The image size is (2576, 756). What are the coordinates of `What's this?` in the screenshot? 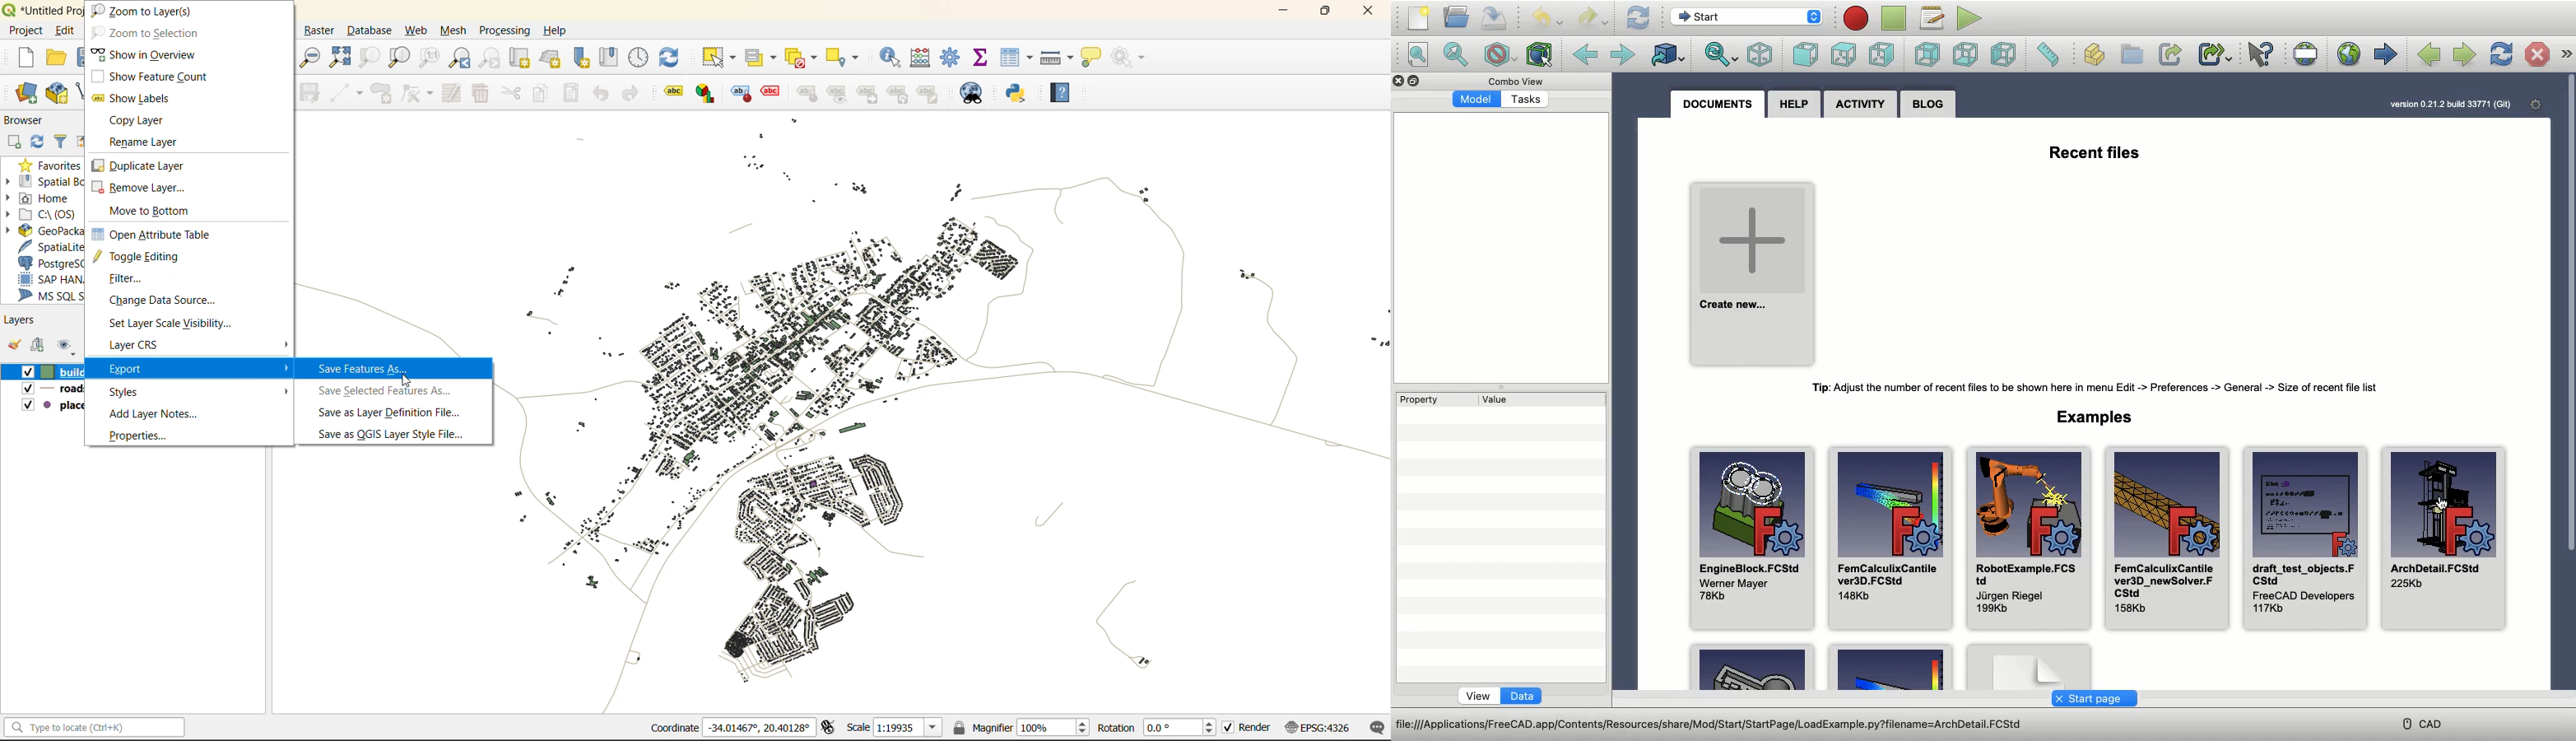 It's located at (2259, 54).